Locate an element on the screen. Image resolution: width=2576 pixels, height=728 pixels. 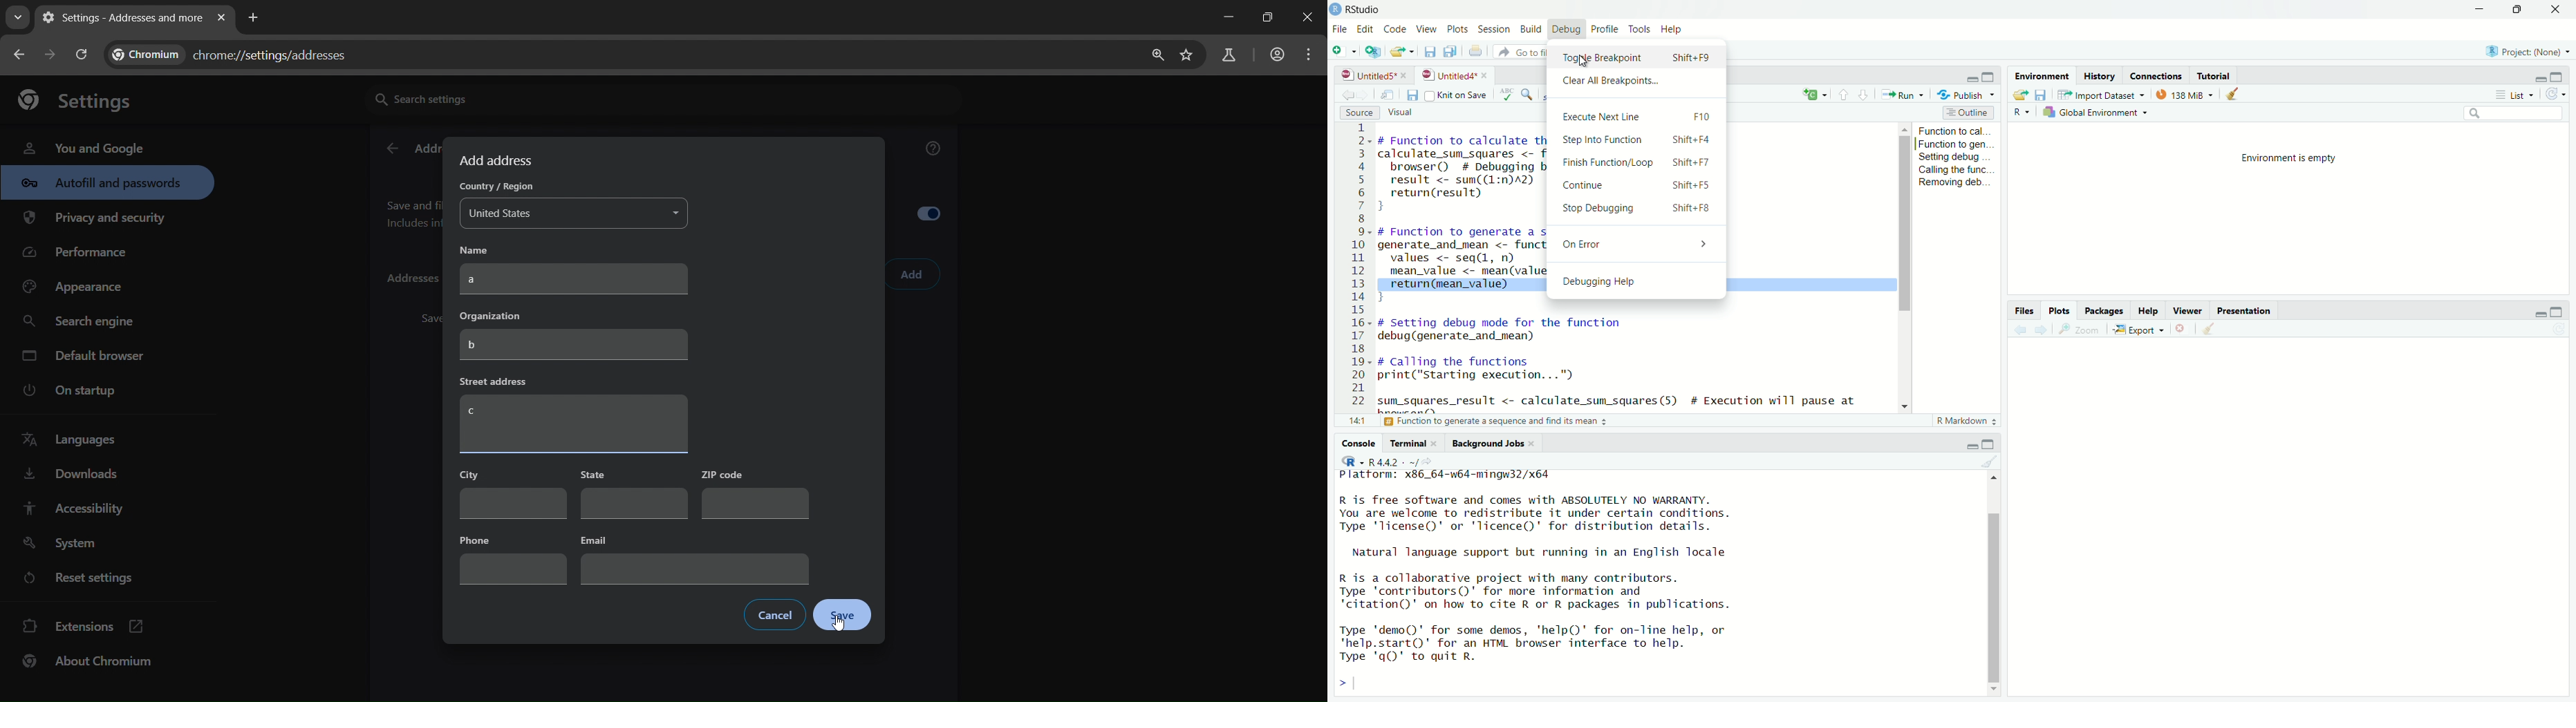
platform is located at coordinates (1444, 477).